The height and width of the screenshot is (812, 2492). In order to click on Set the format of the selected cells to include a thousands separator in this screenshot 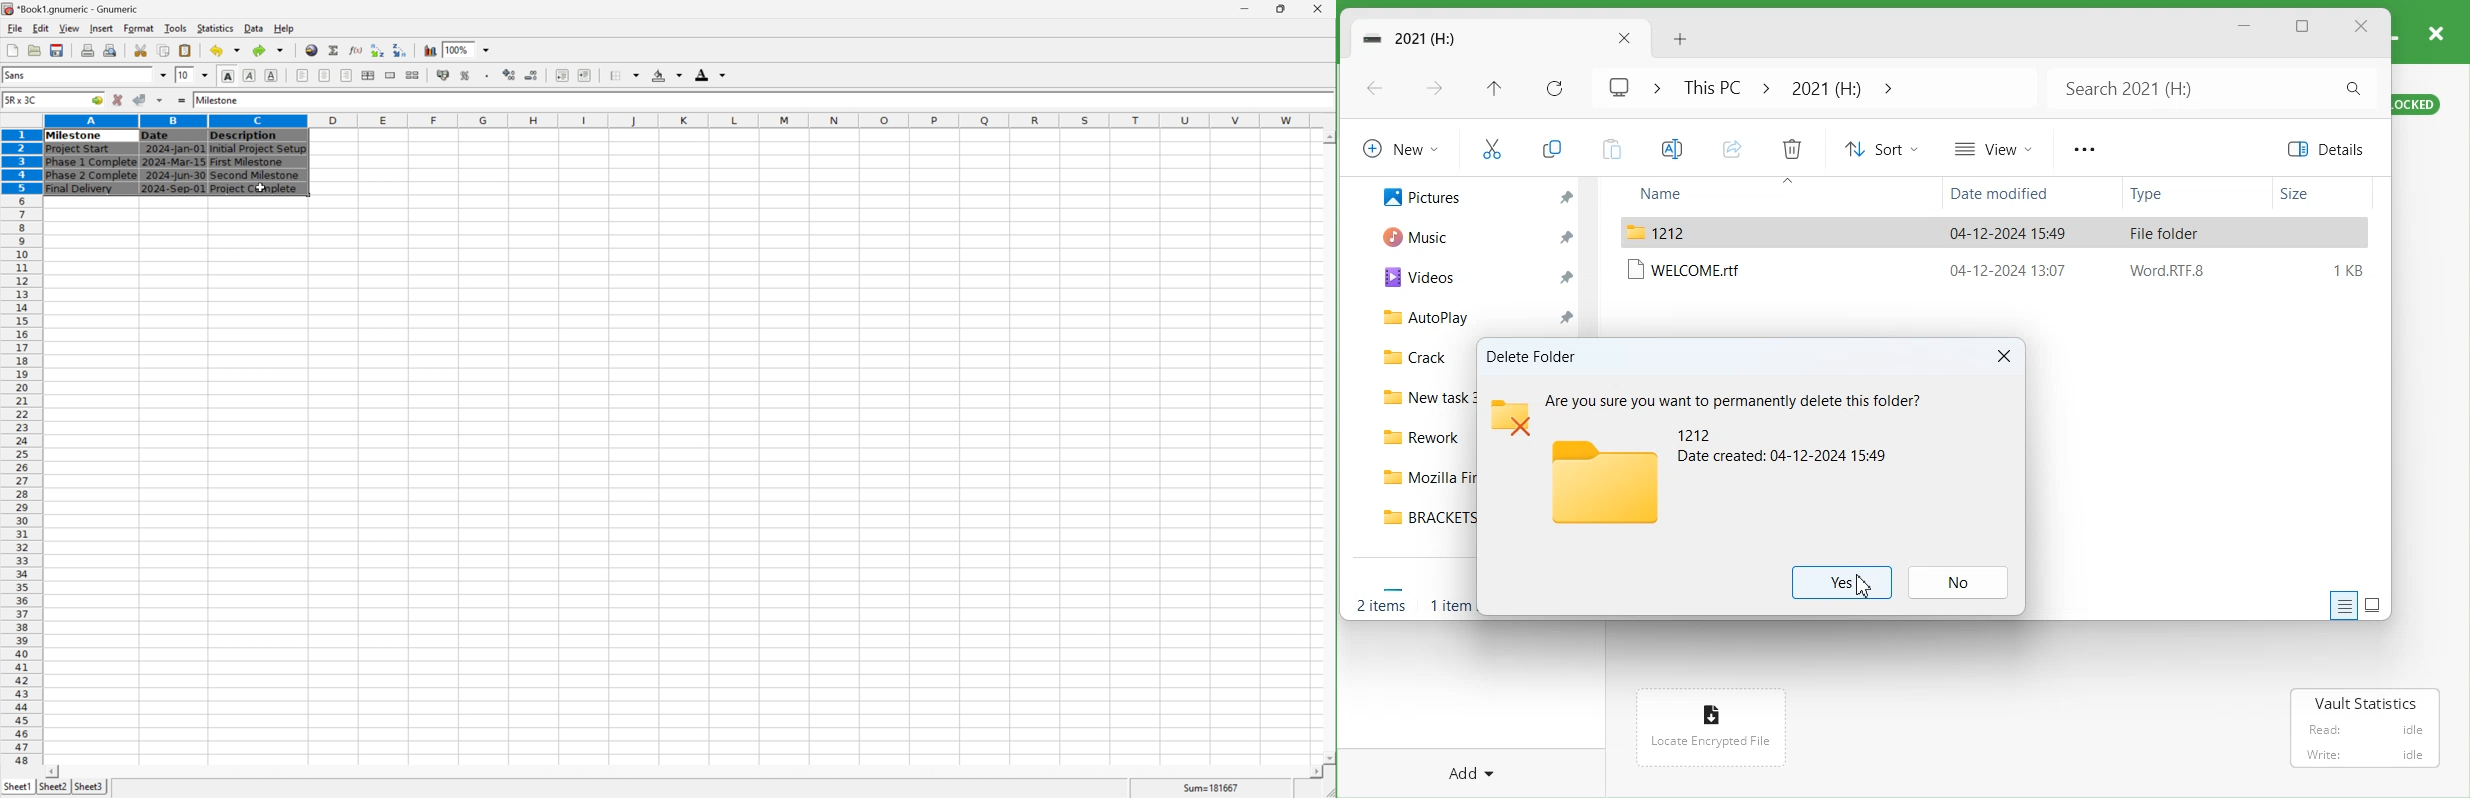, I will do `click(490, 75)`.